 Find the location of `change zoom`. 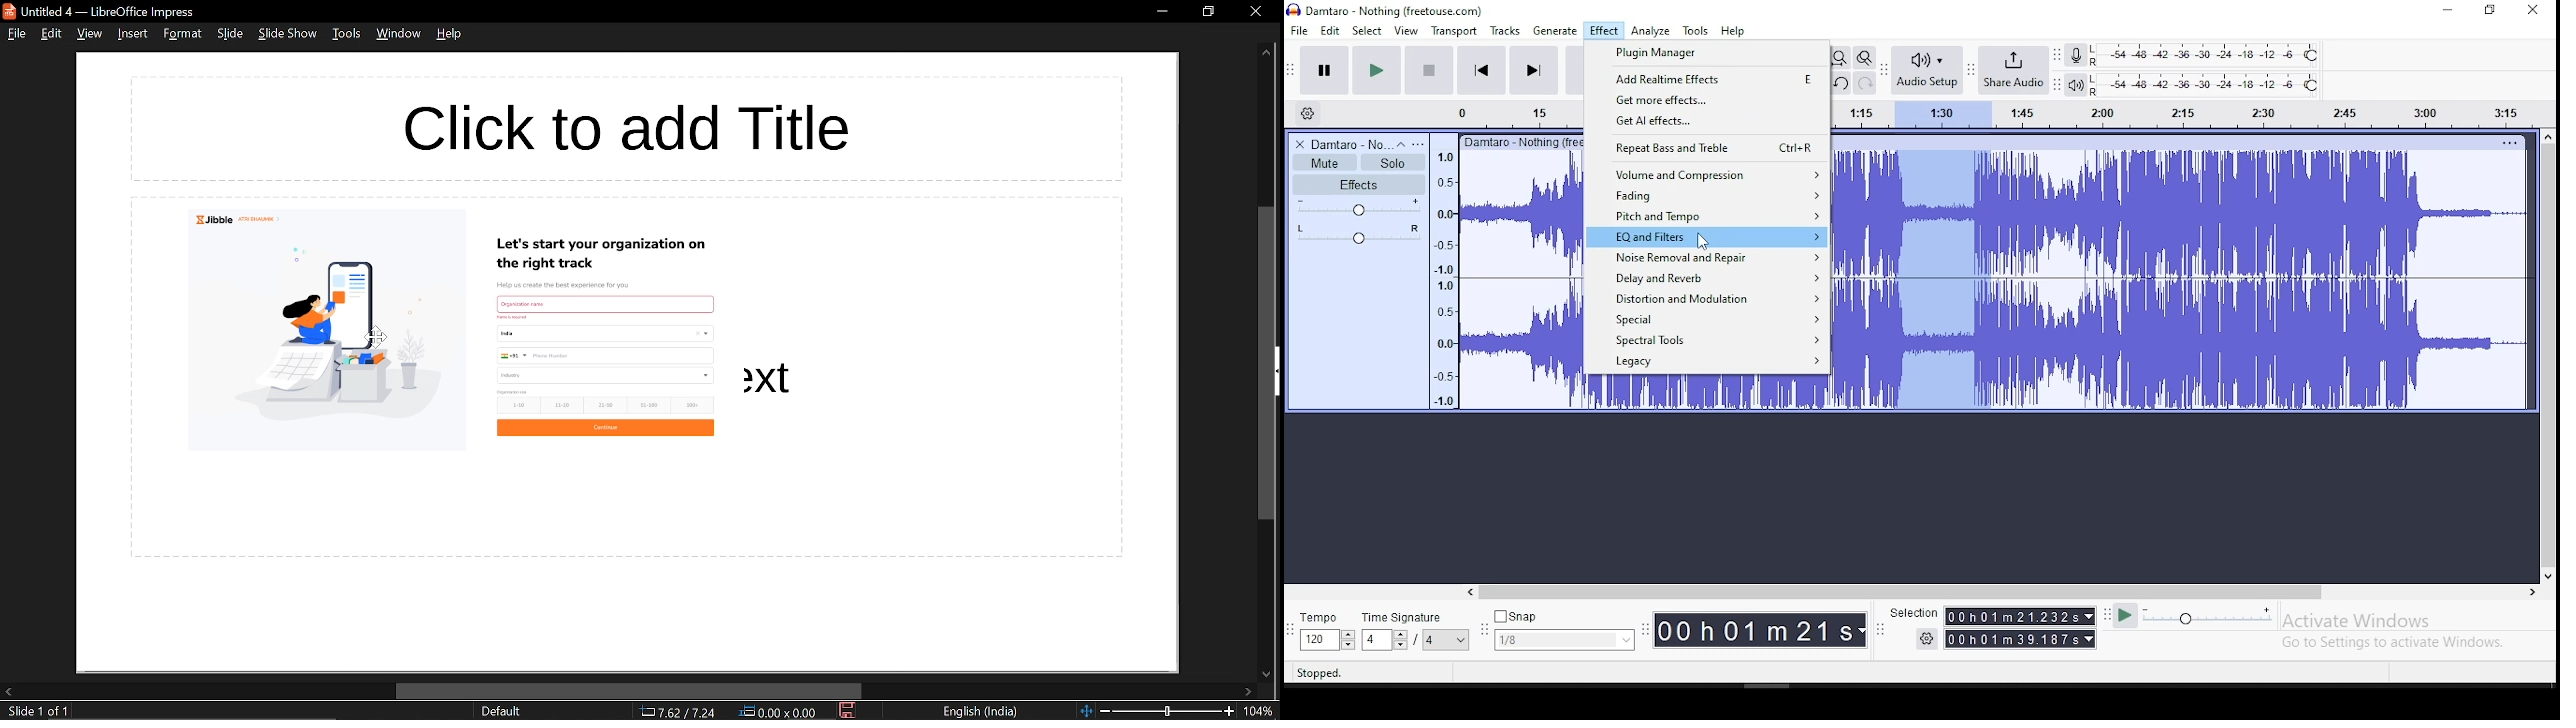

change zoom is located at coordinates (1157, 711).